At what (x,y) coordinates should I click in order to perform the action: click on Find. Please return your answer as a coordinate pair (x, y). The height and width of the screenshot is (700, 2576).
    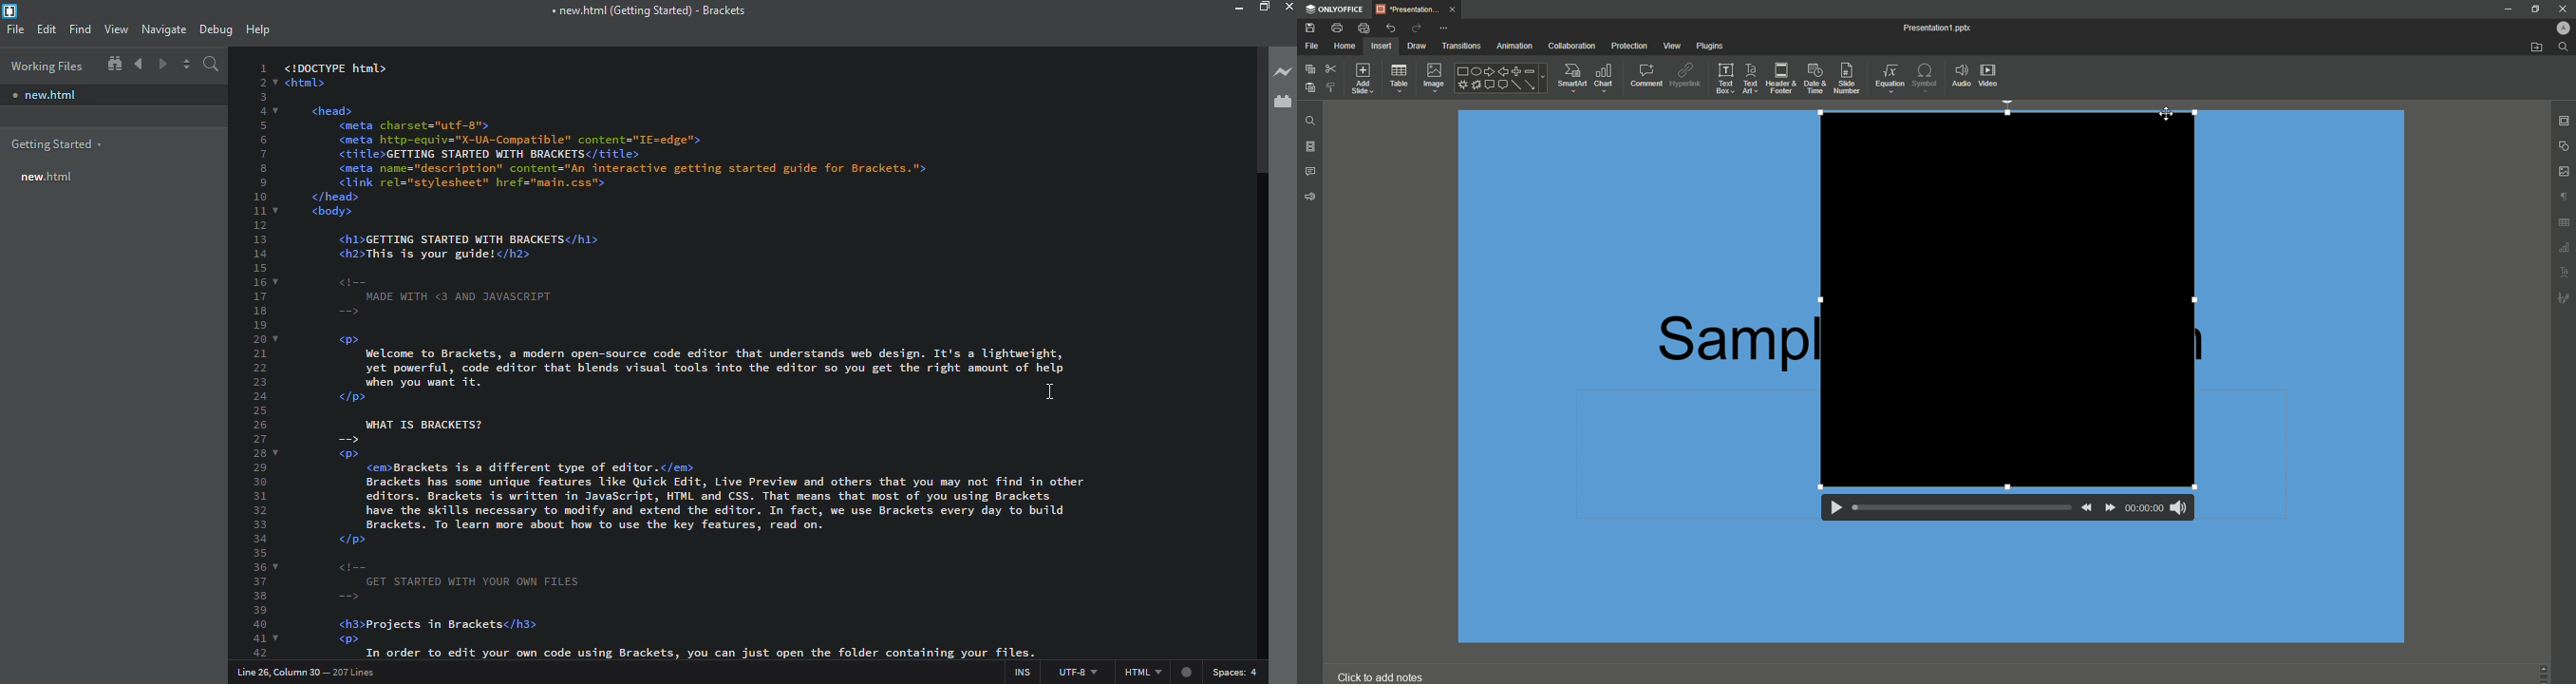
    Looking at the image, I should click on (2562, 47).